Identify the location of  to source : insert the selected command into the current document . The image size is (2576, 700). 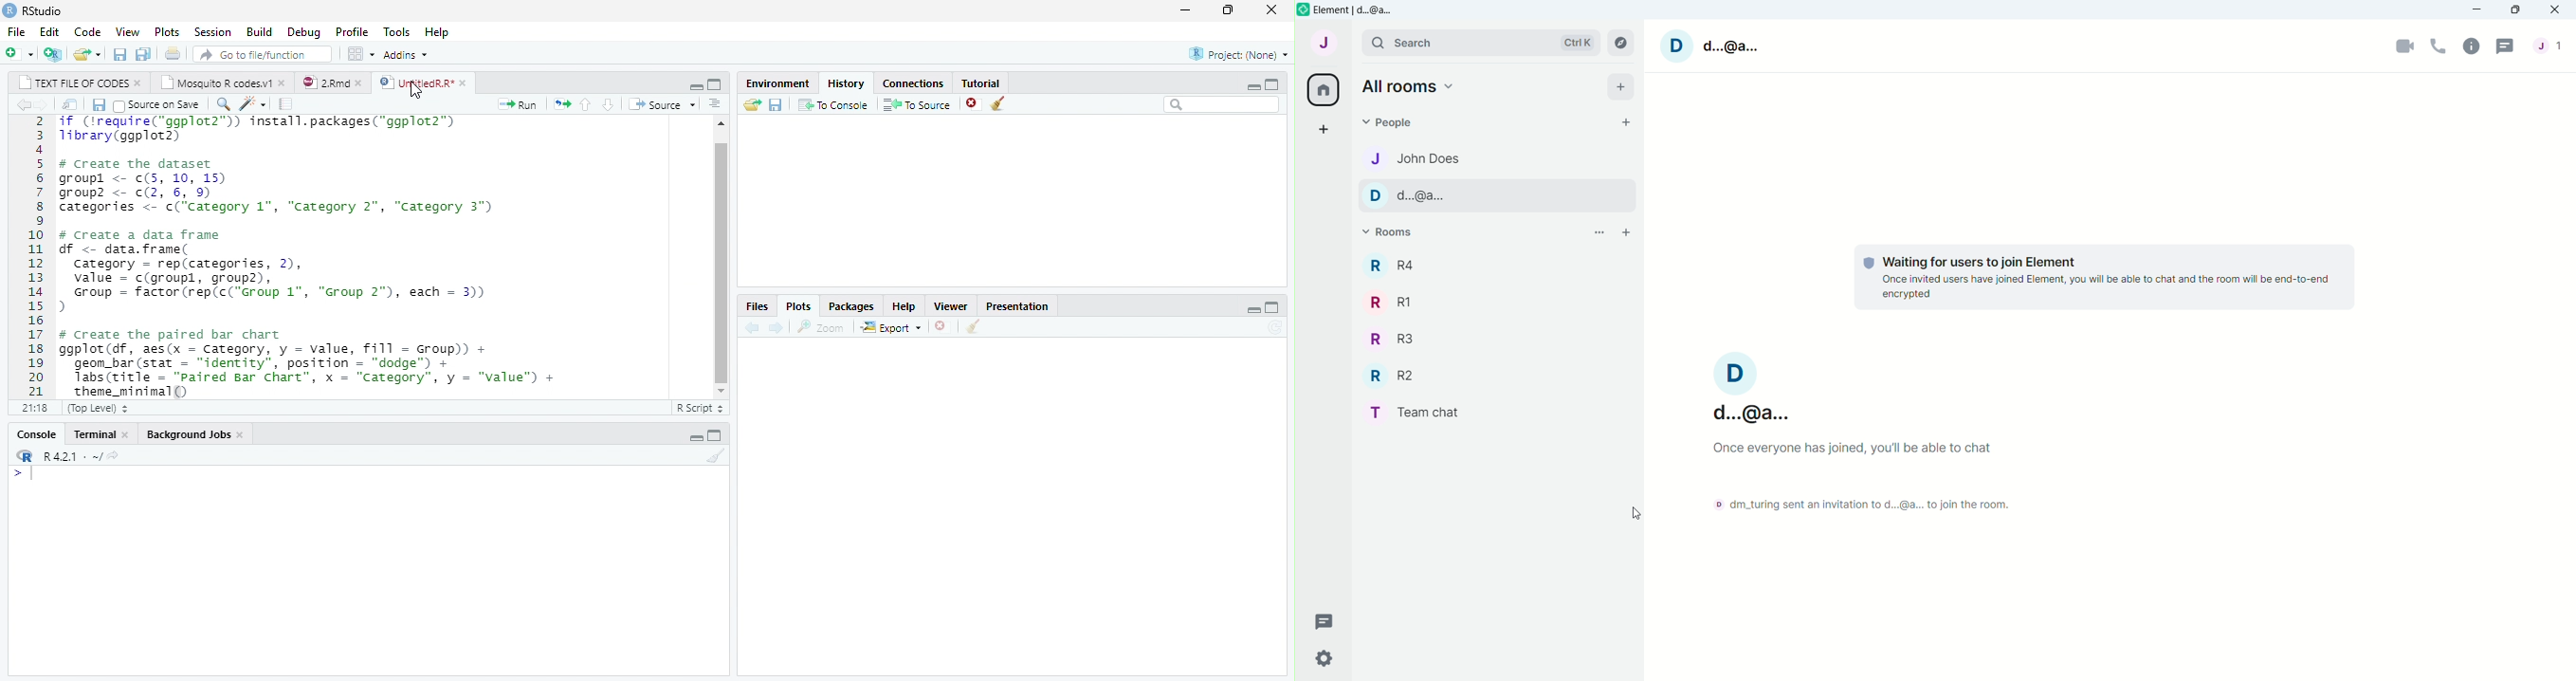
(914, 104).